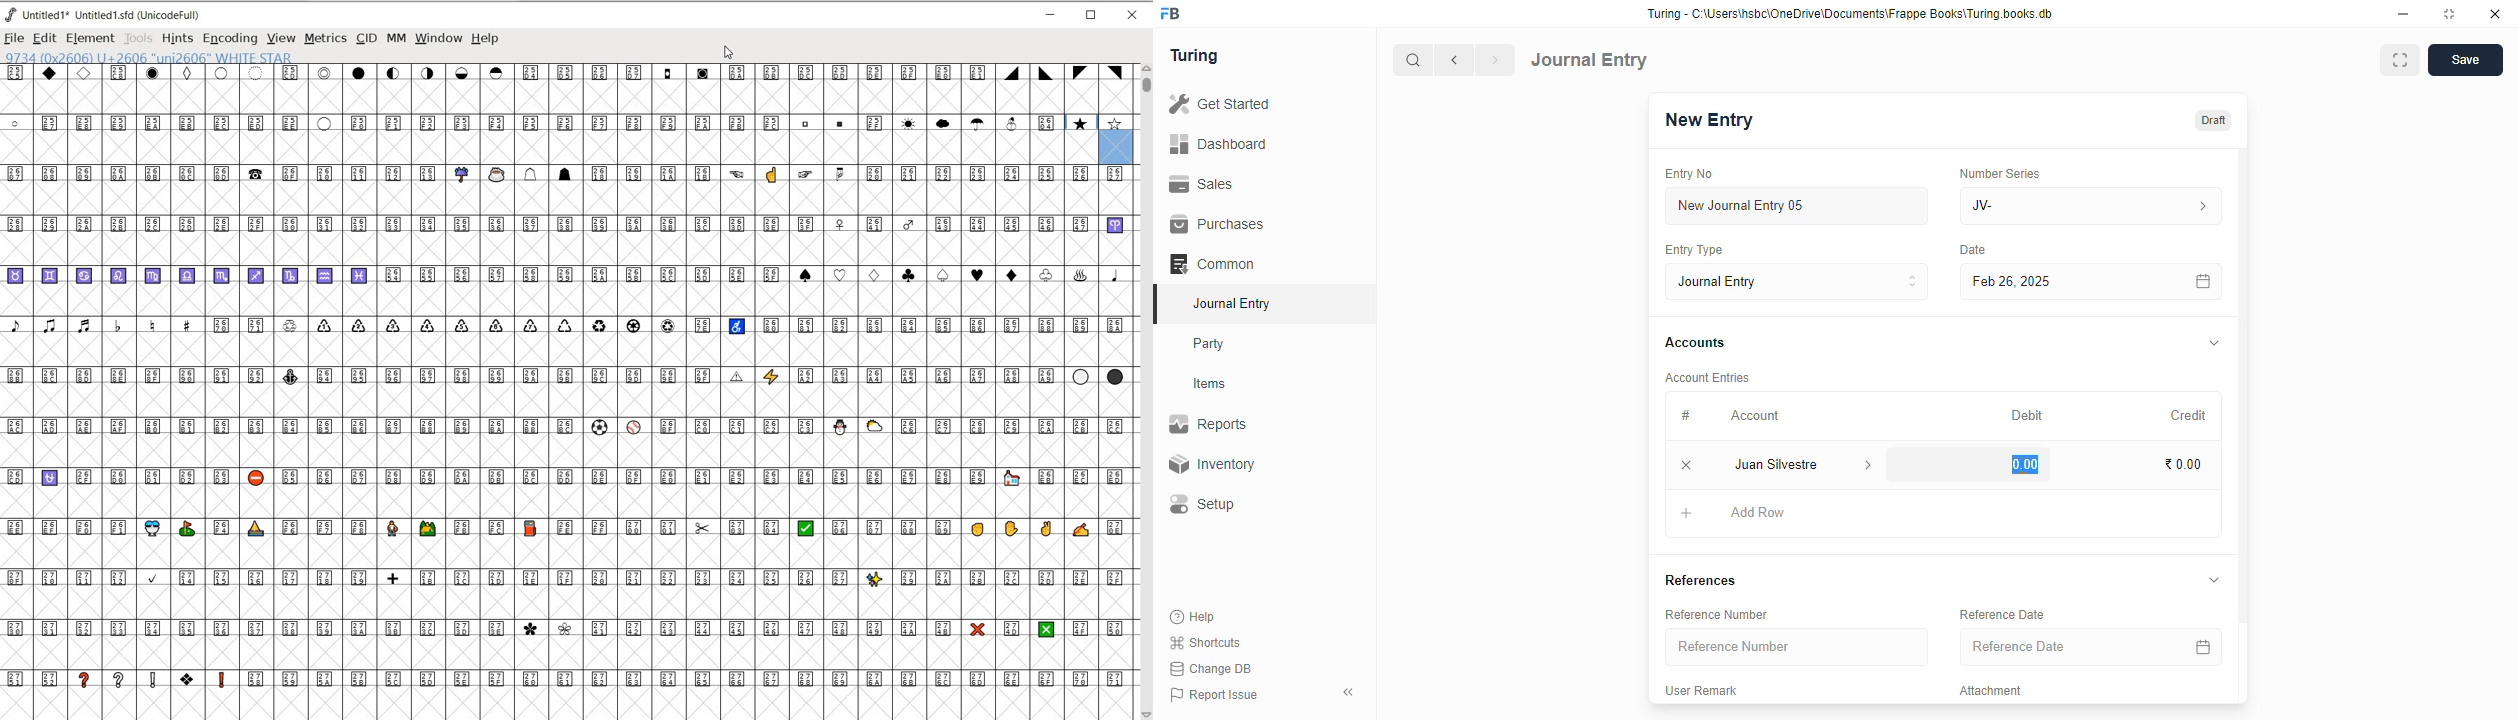  What do you see at coordinates (13, 39) in the screenshot?
I see `FILE` at bounding box center [13, 39].